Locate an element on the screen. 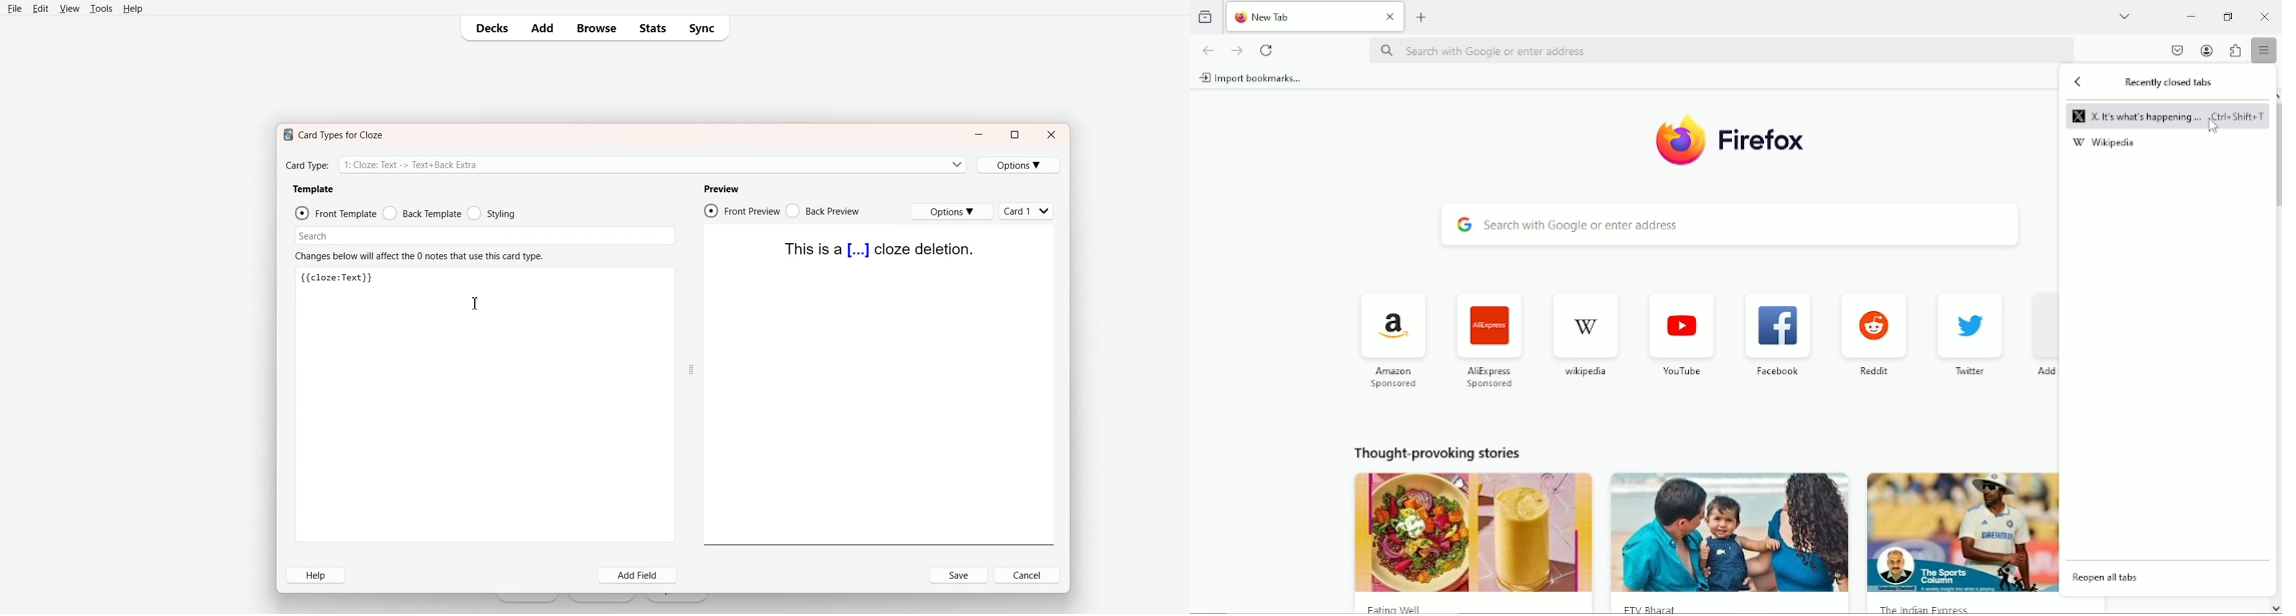 This screenshot has width=2296, height=616. FTV Bharat is located at coordinates (1730, 605).